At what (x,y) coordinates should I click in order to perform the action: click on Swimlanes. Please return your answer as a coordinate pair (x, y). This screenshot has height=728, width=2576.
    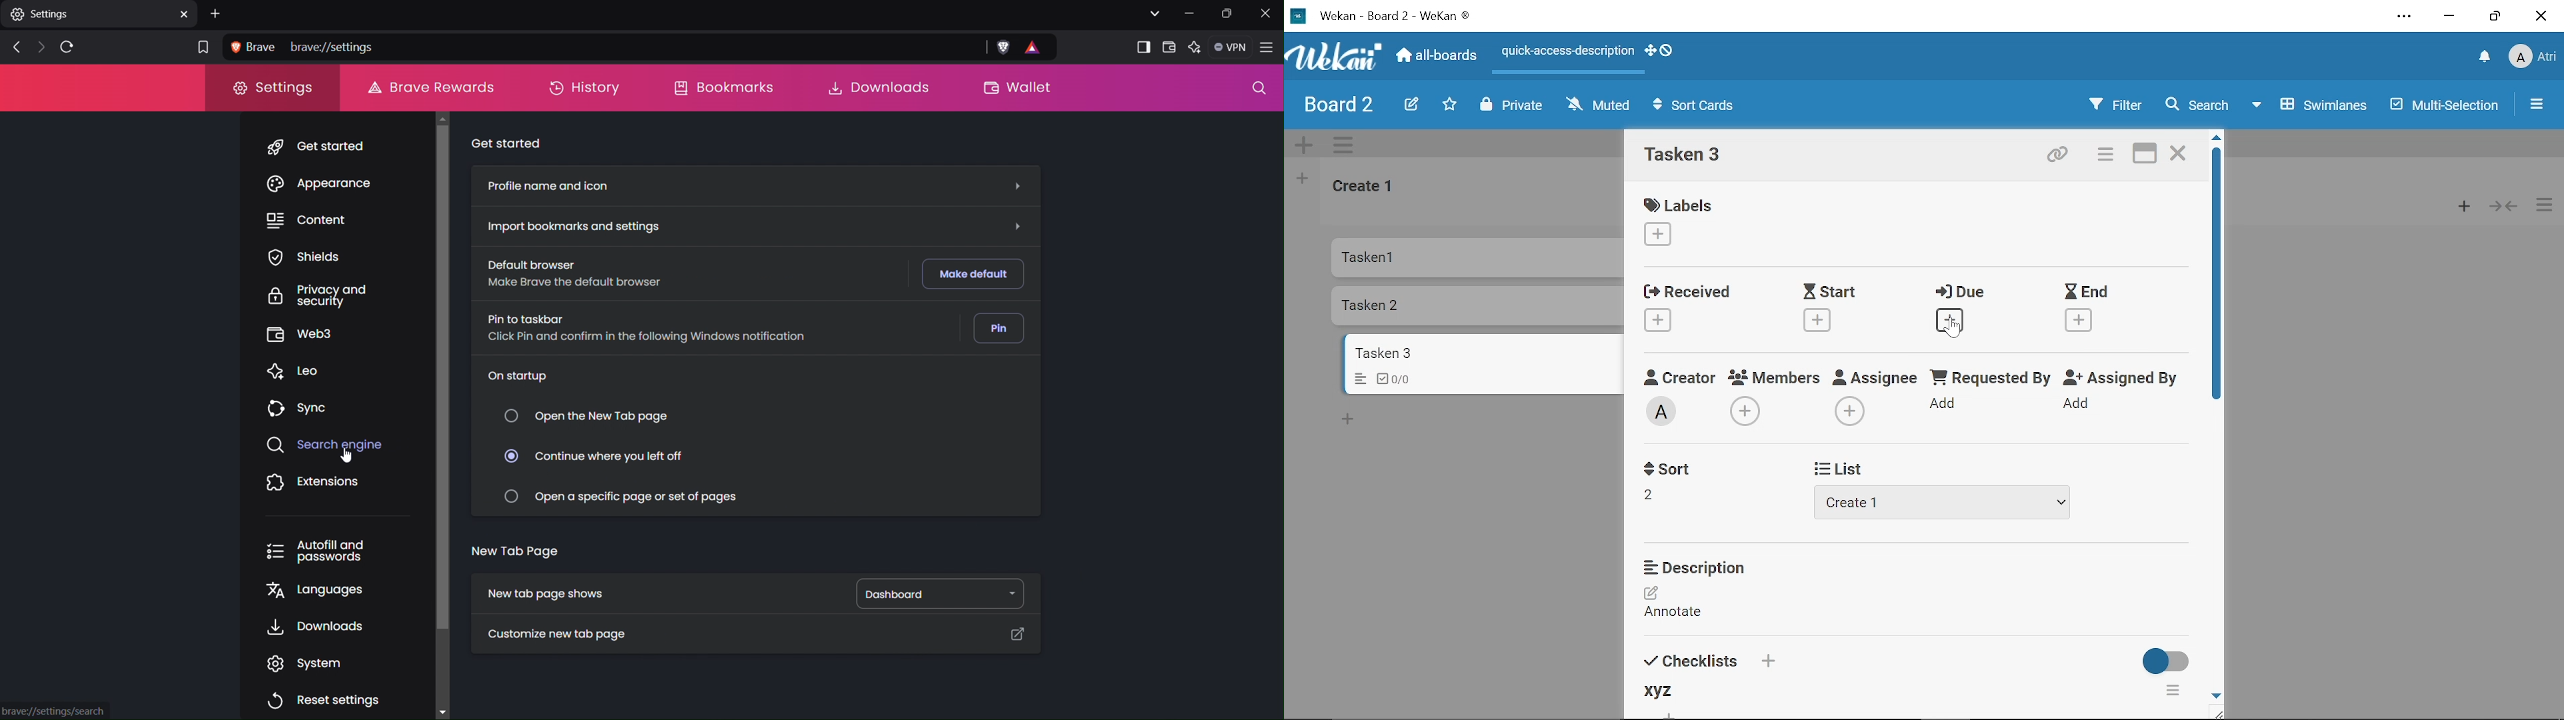
    Looking at the image, I should click on (2311, 108).